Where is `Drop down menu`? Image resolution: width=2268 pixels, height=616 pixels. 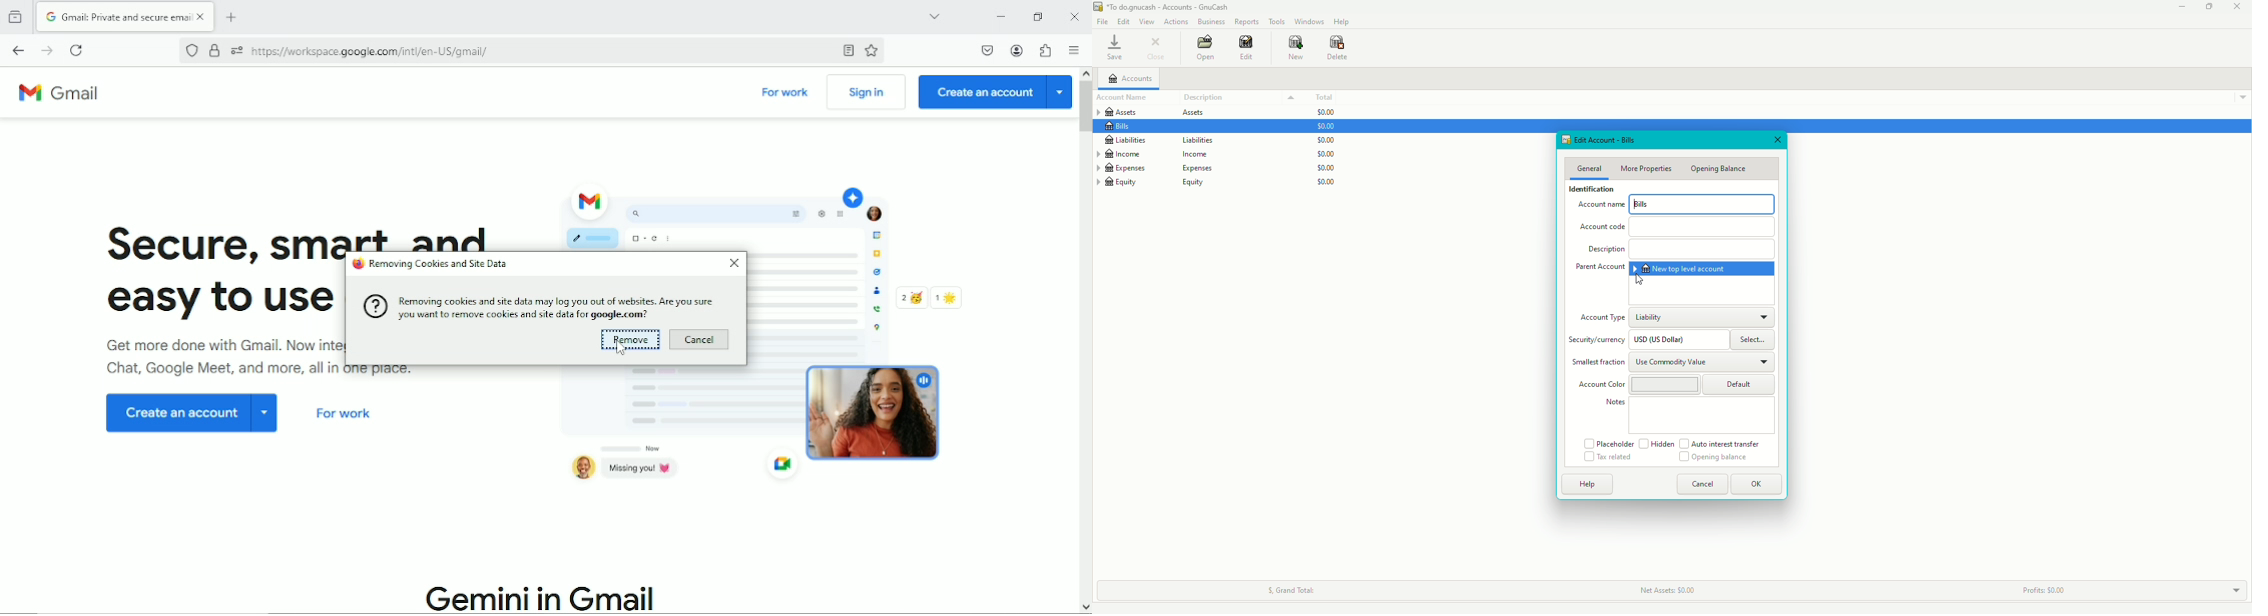 Drop down menu is located at coordinates (2240, 95).